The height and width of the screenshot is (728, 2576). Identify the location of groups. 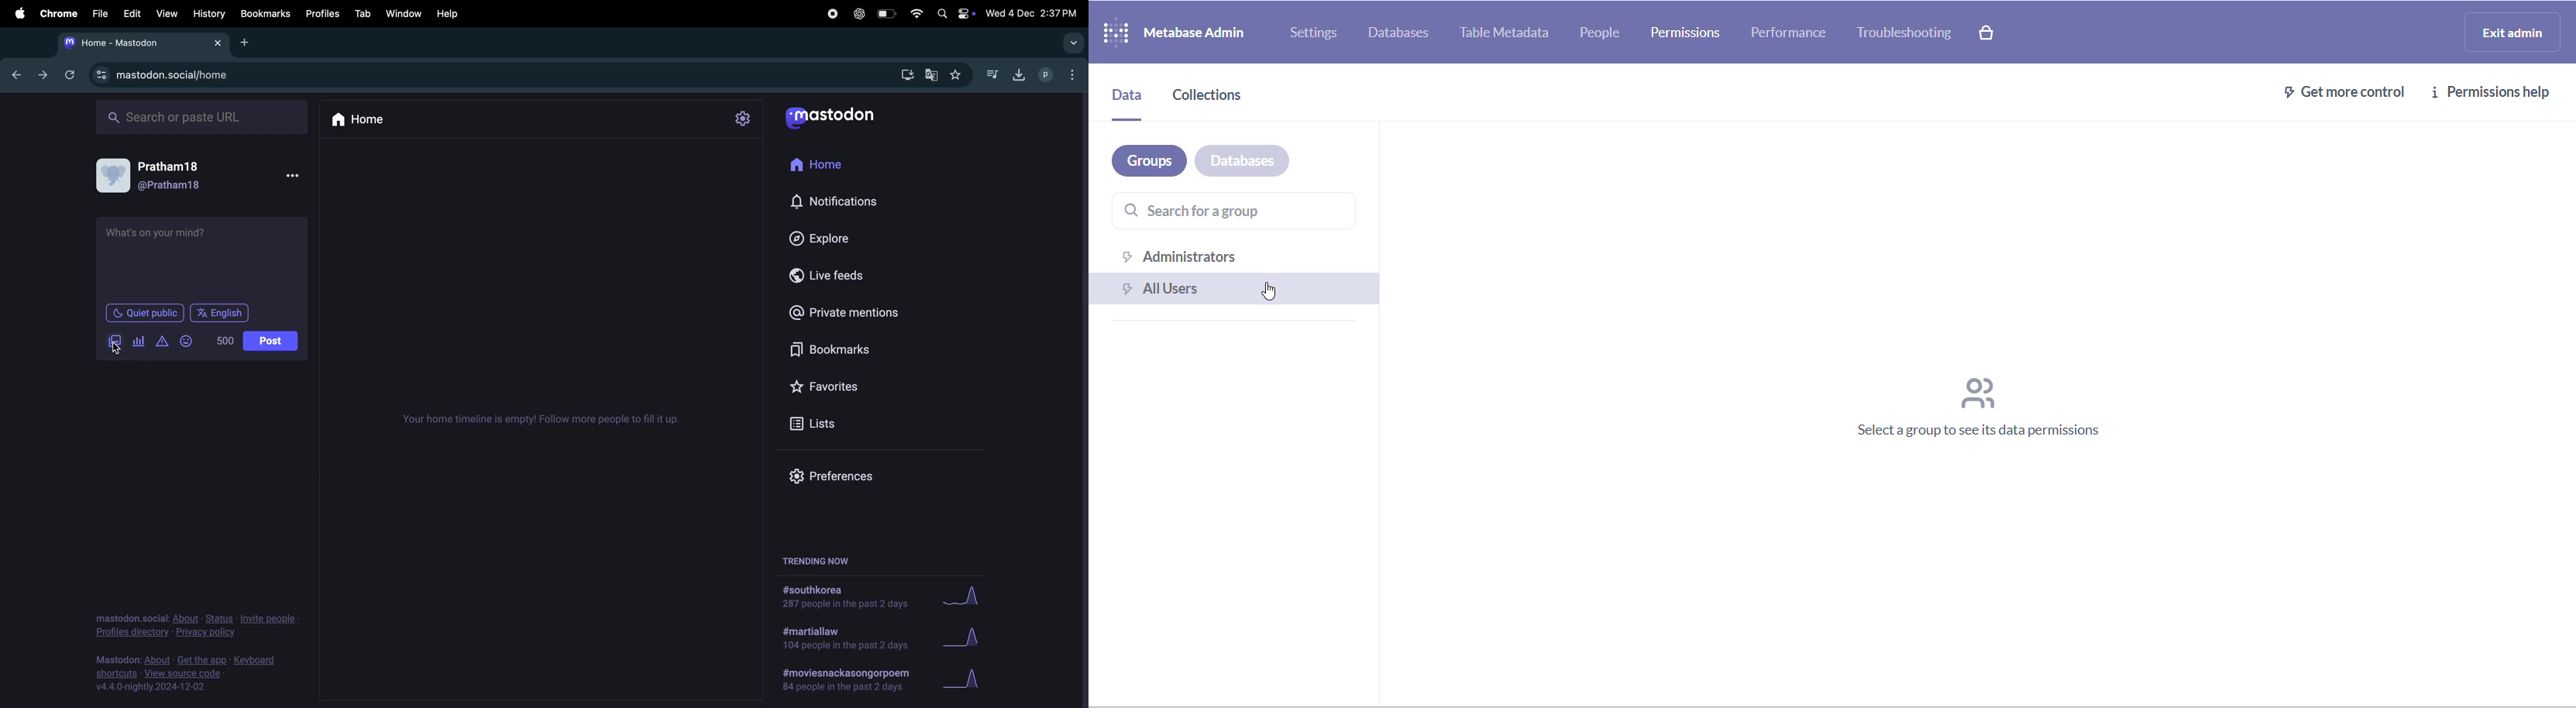
(1144, 163).